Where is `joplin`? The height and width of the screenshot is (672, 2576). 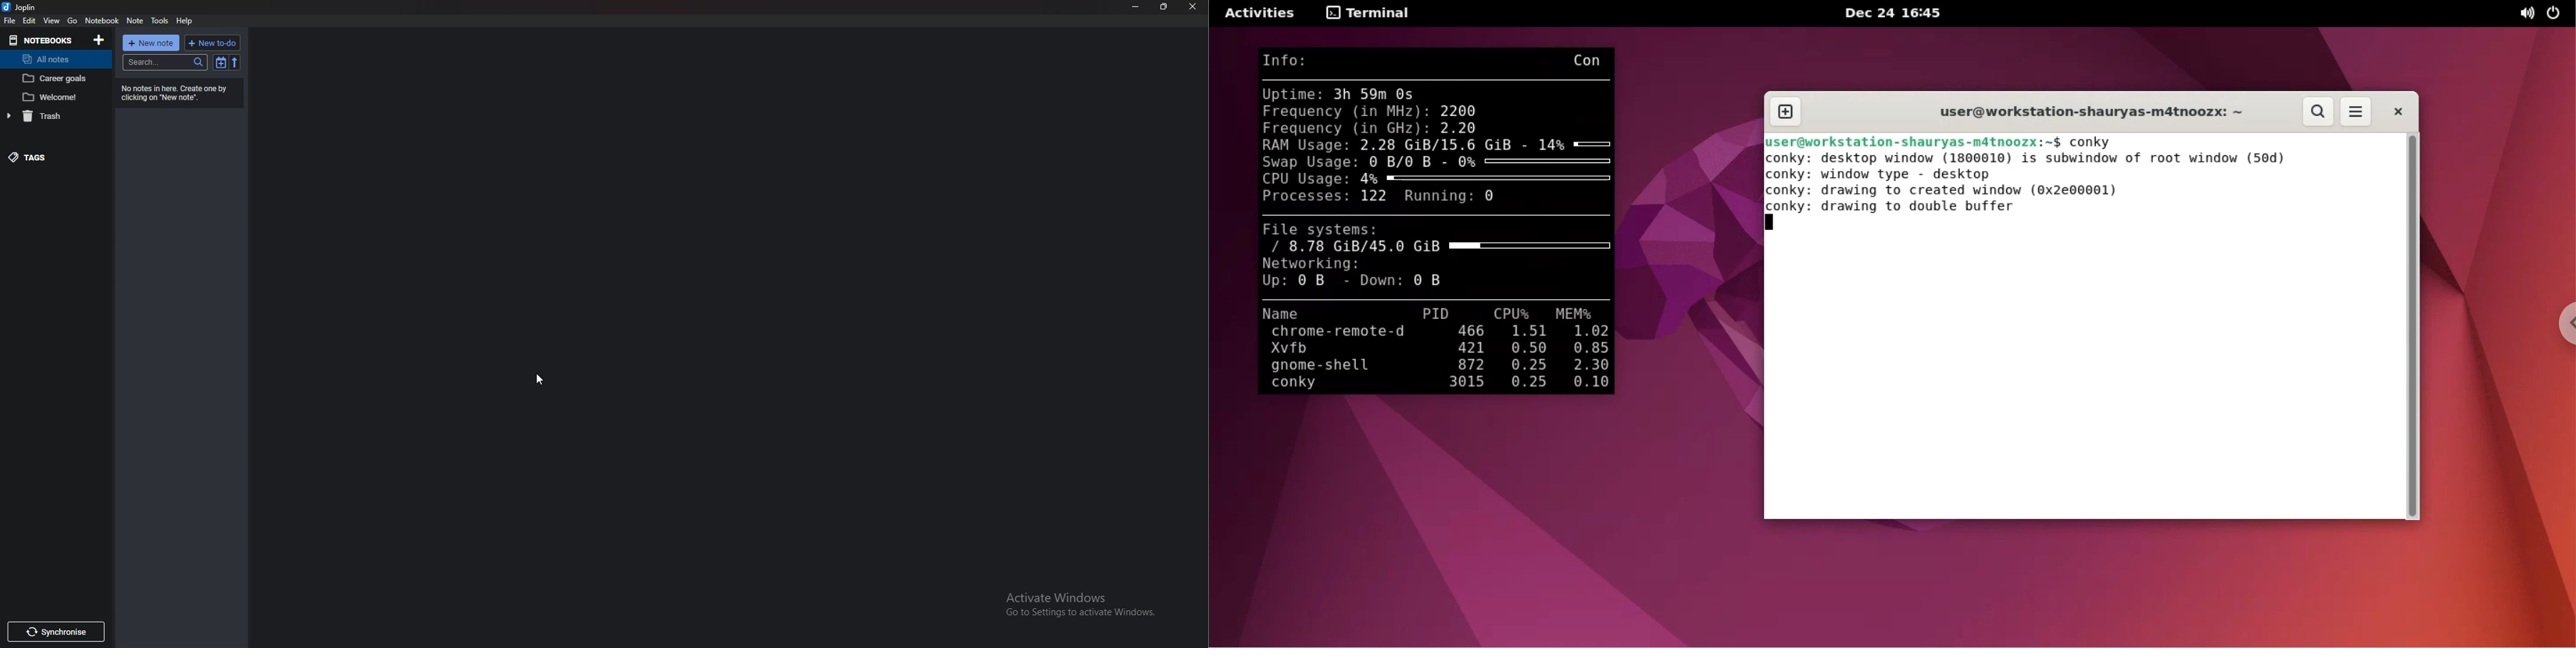
joplin is located at coordinates (21, 8).